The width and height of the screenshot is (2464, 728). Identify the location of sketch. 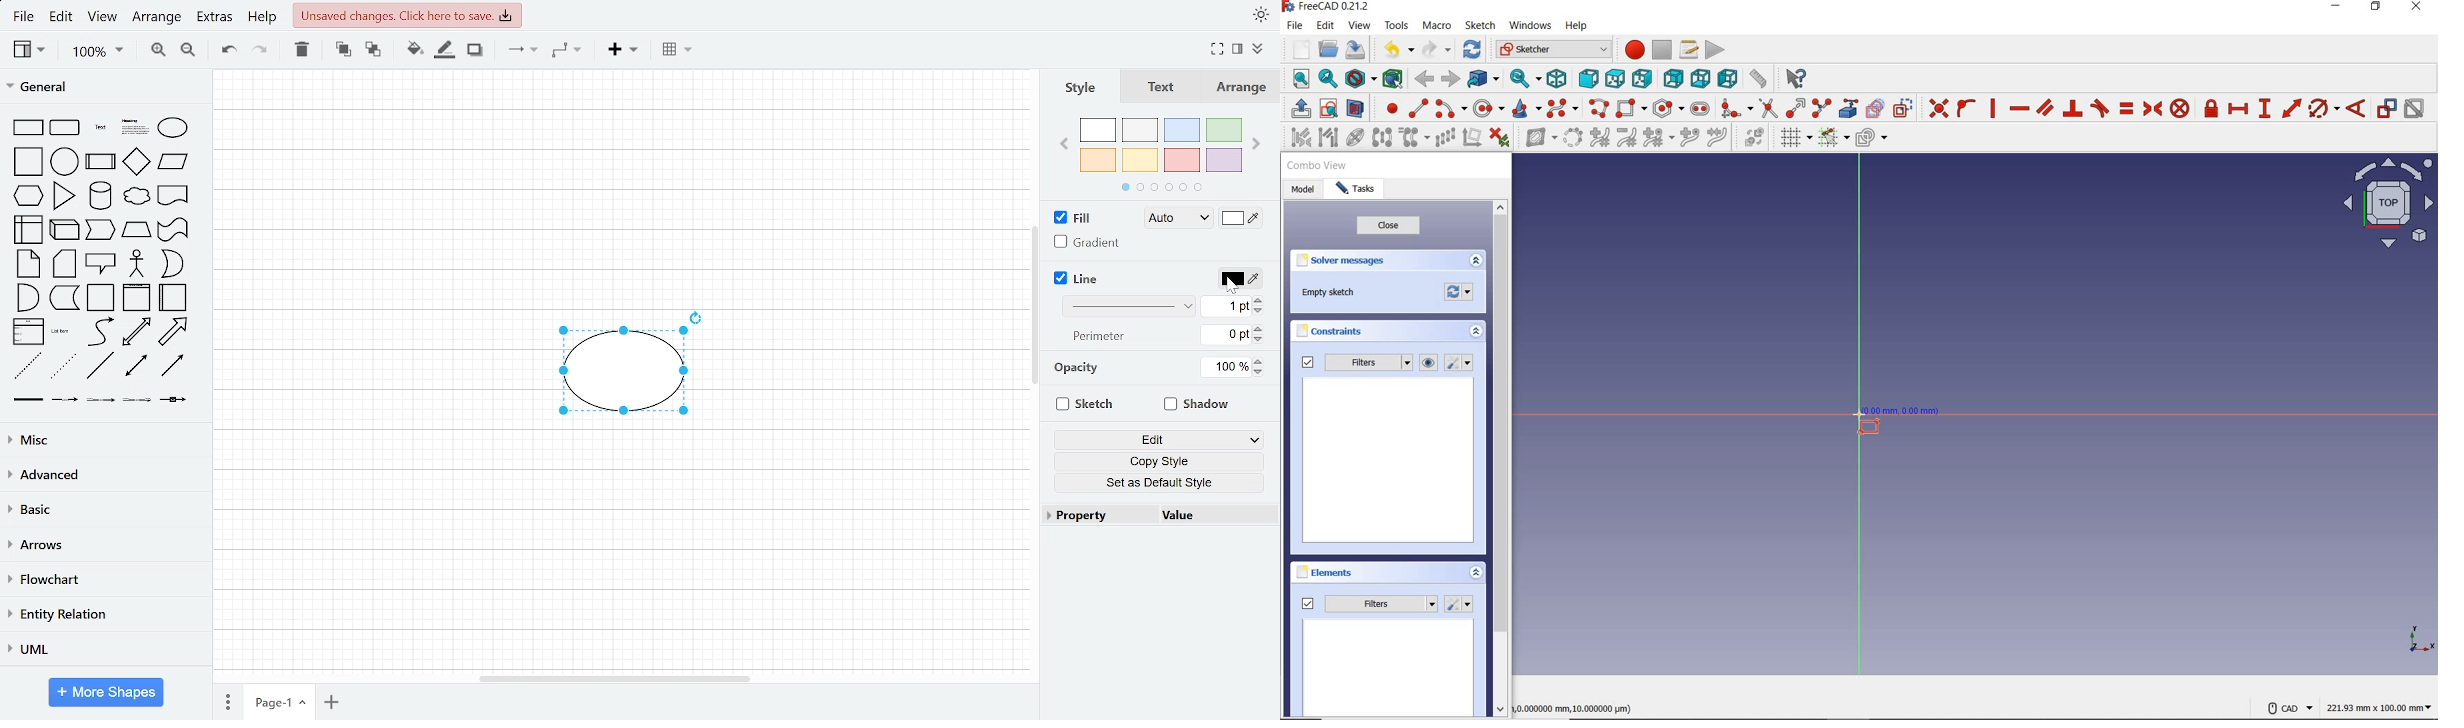
(1481, 26).